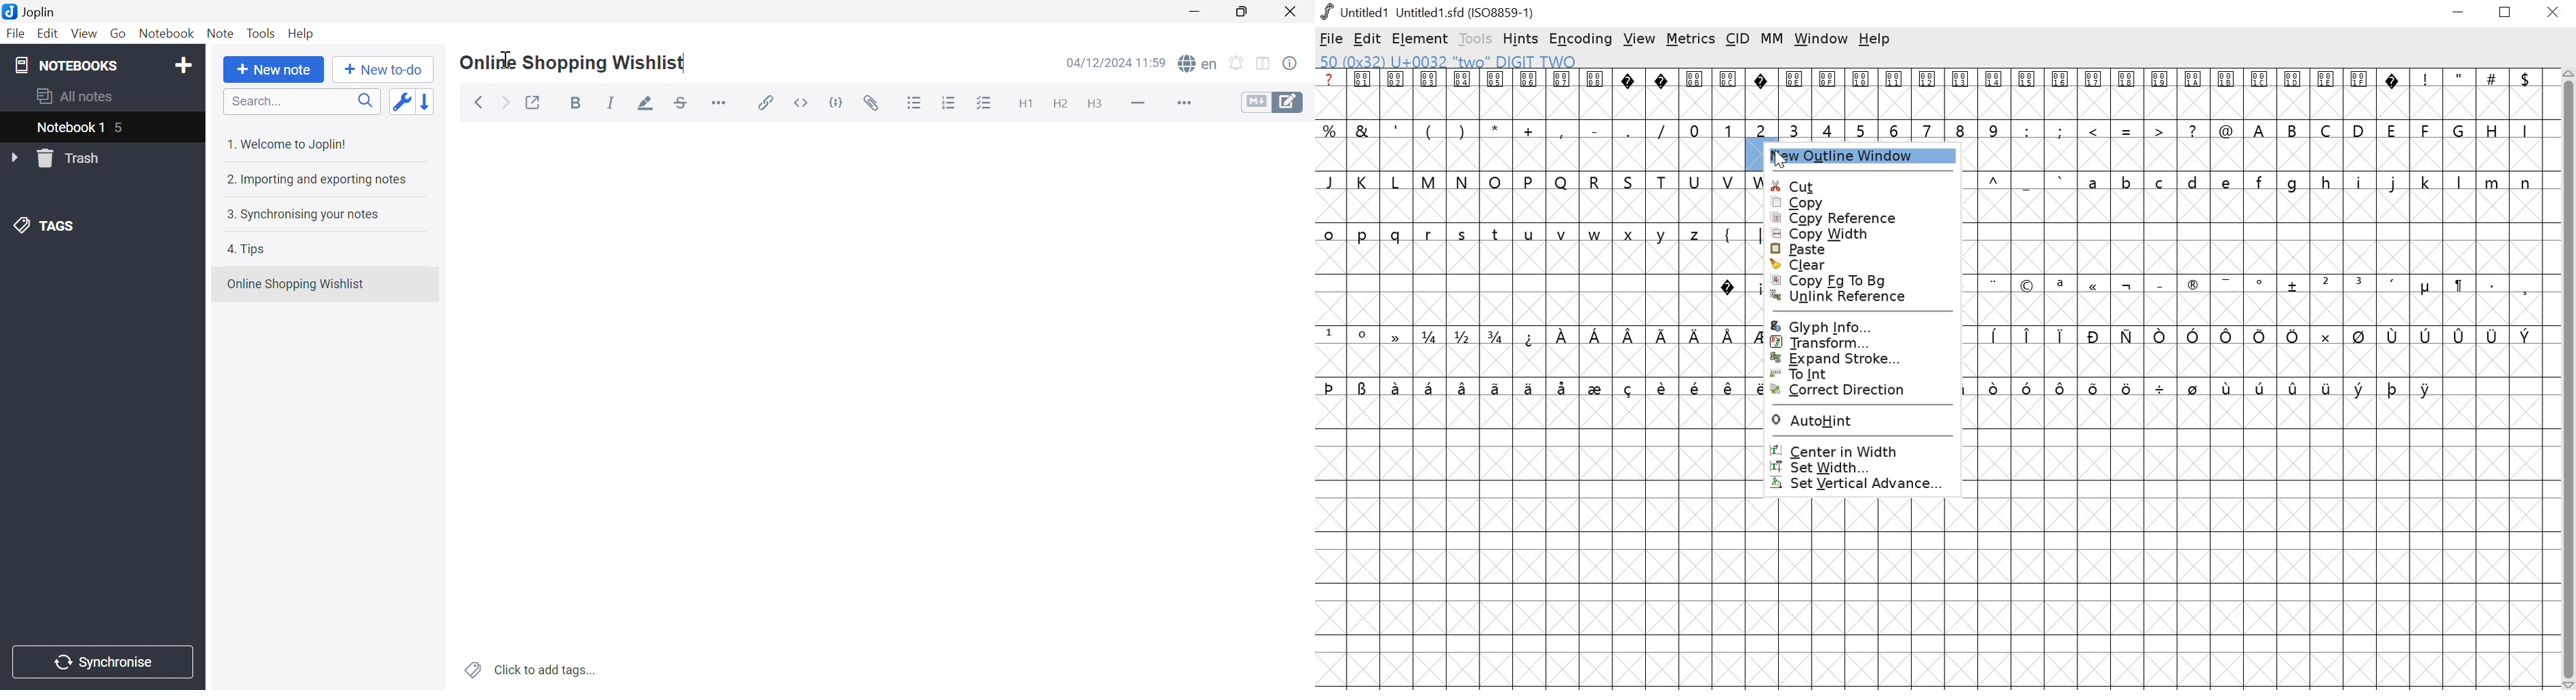  Describe the element at coordinates (680, 103) in the screenshot. I see `Strikethrough` at that location.